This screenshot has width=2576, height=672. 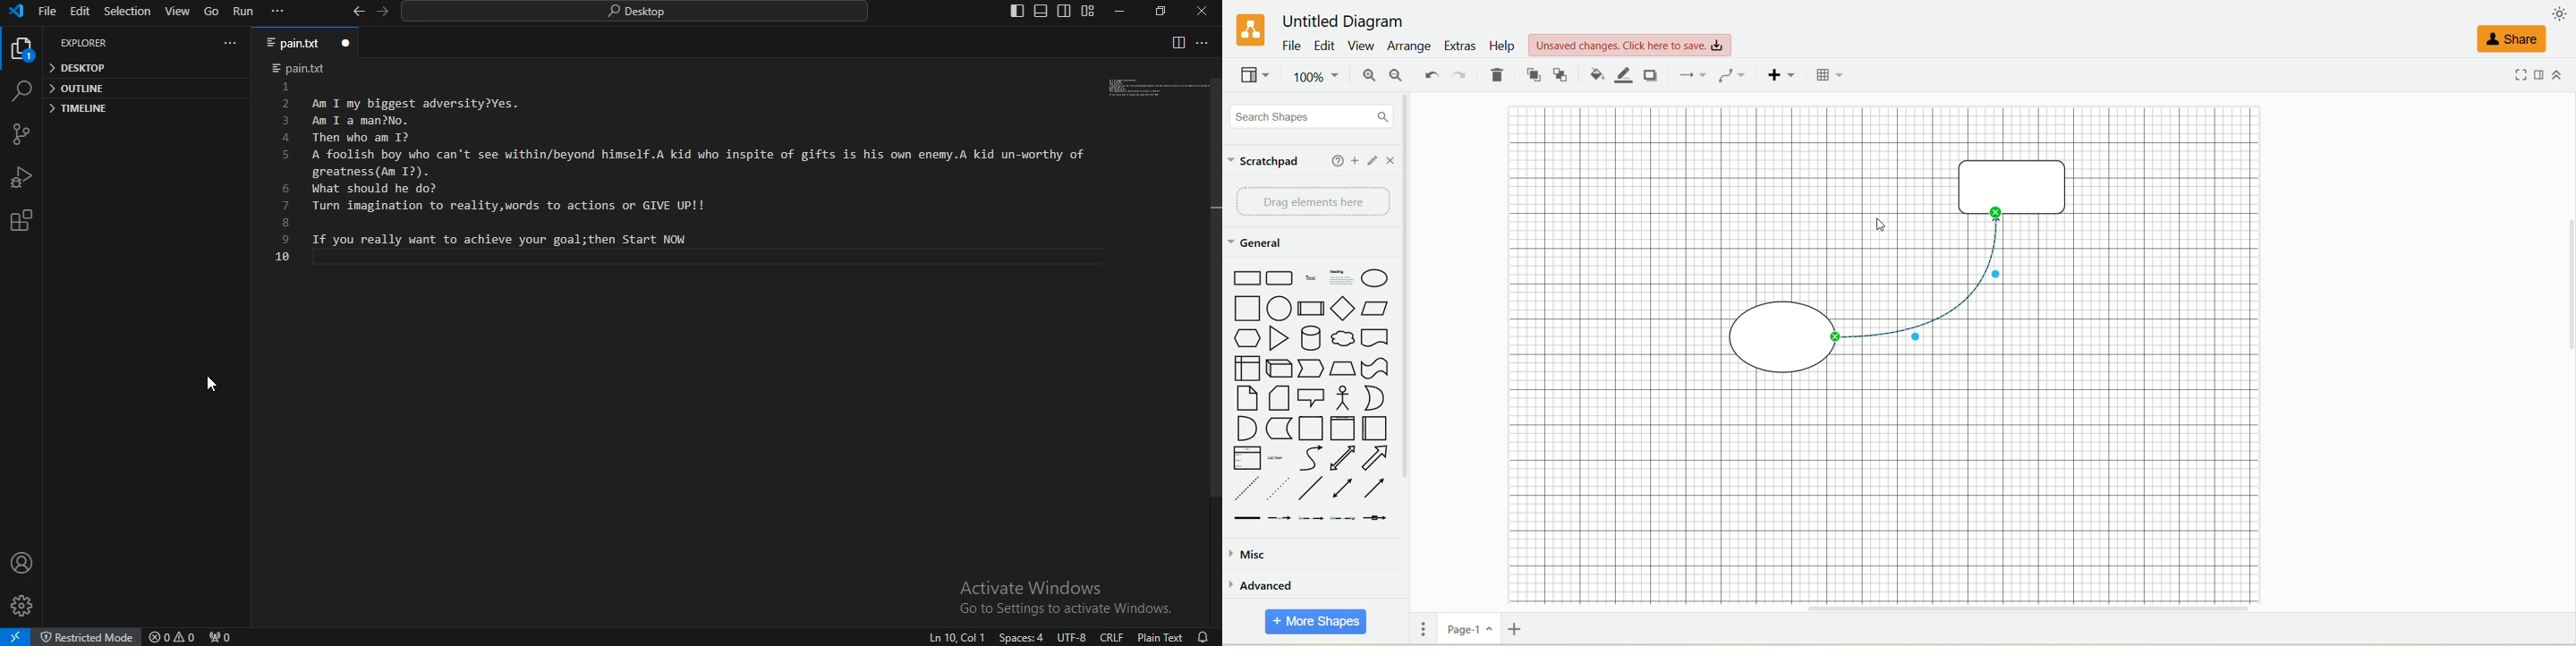 What do you see at coordinates (1363, 46) in the screenshot?
I see `view` at bounding box center [1363, 46].